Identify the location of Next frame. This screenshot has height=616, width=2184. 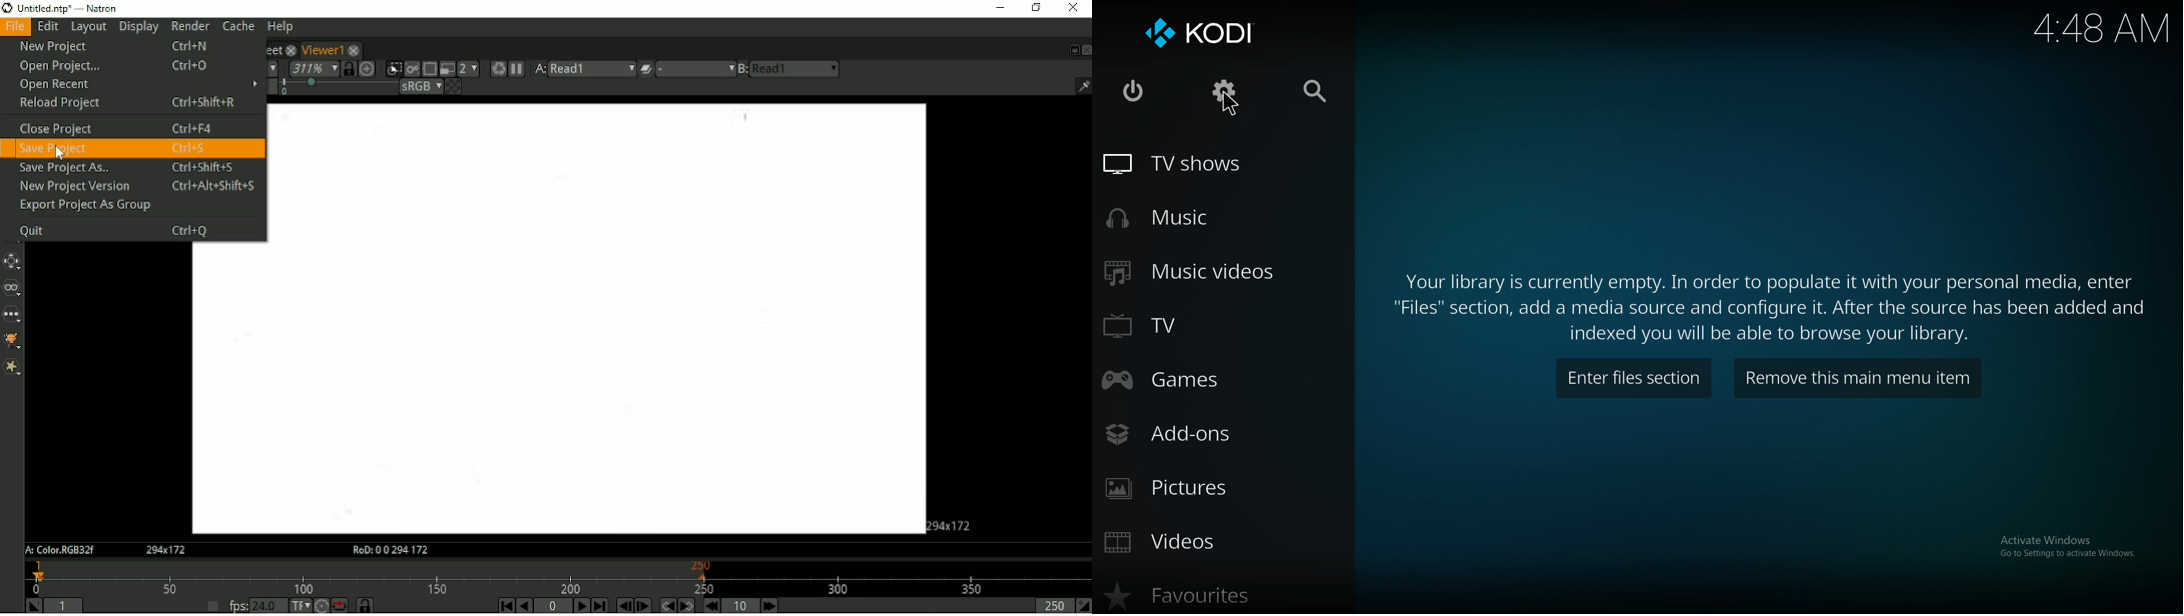
(643, 606).